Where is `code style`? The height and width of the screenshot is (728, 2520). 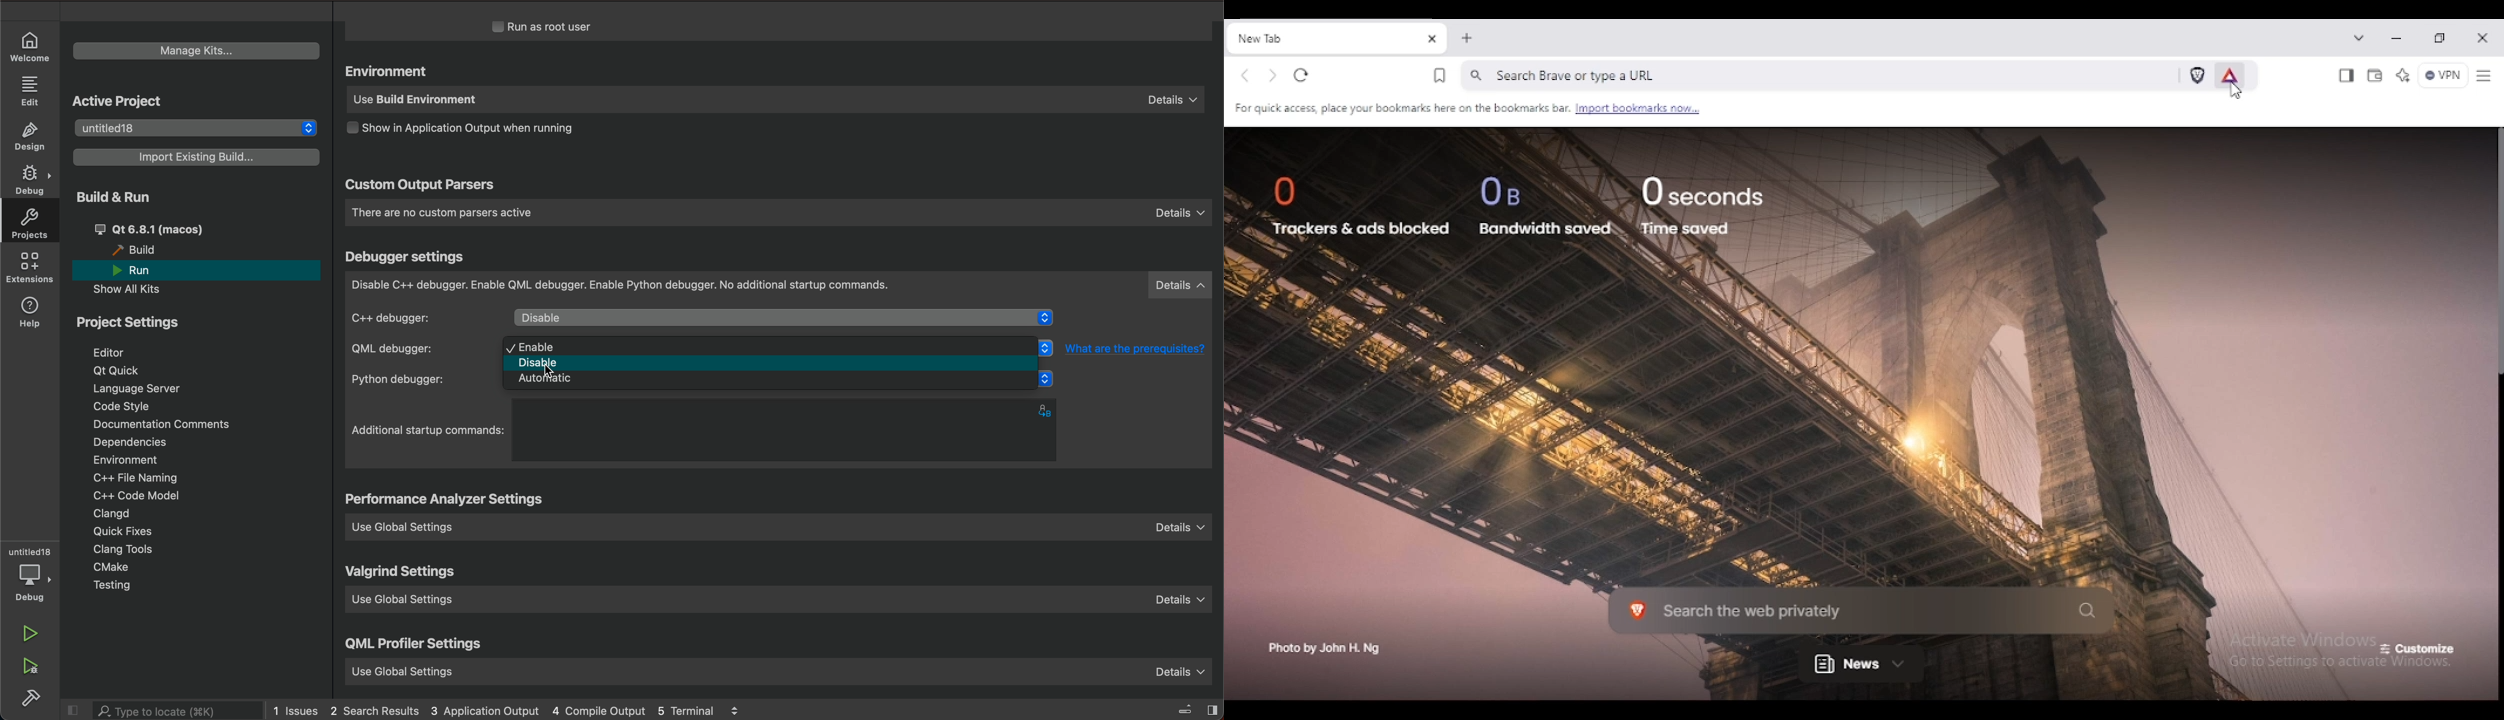
code style is located at coordinates (123, 408).